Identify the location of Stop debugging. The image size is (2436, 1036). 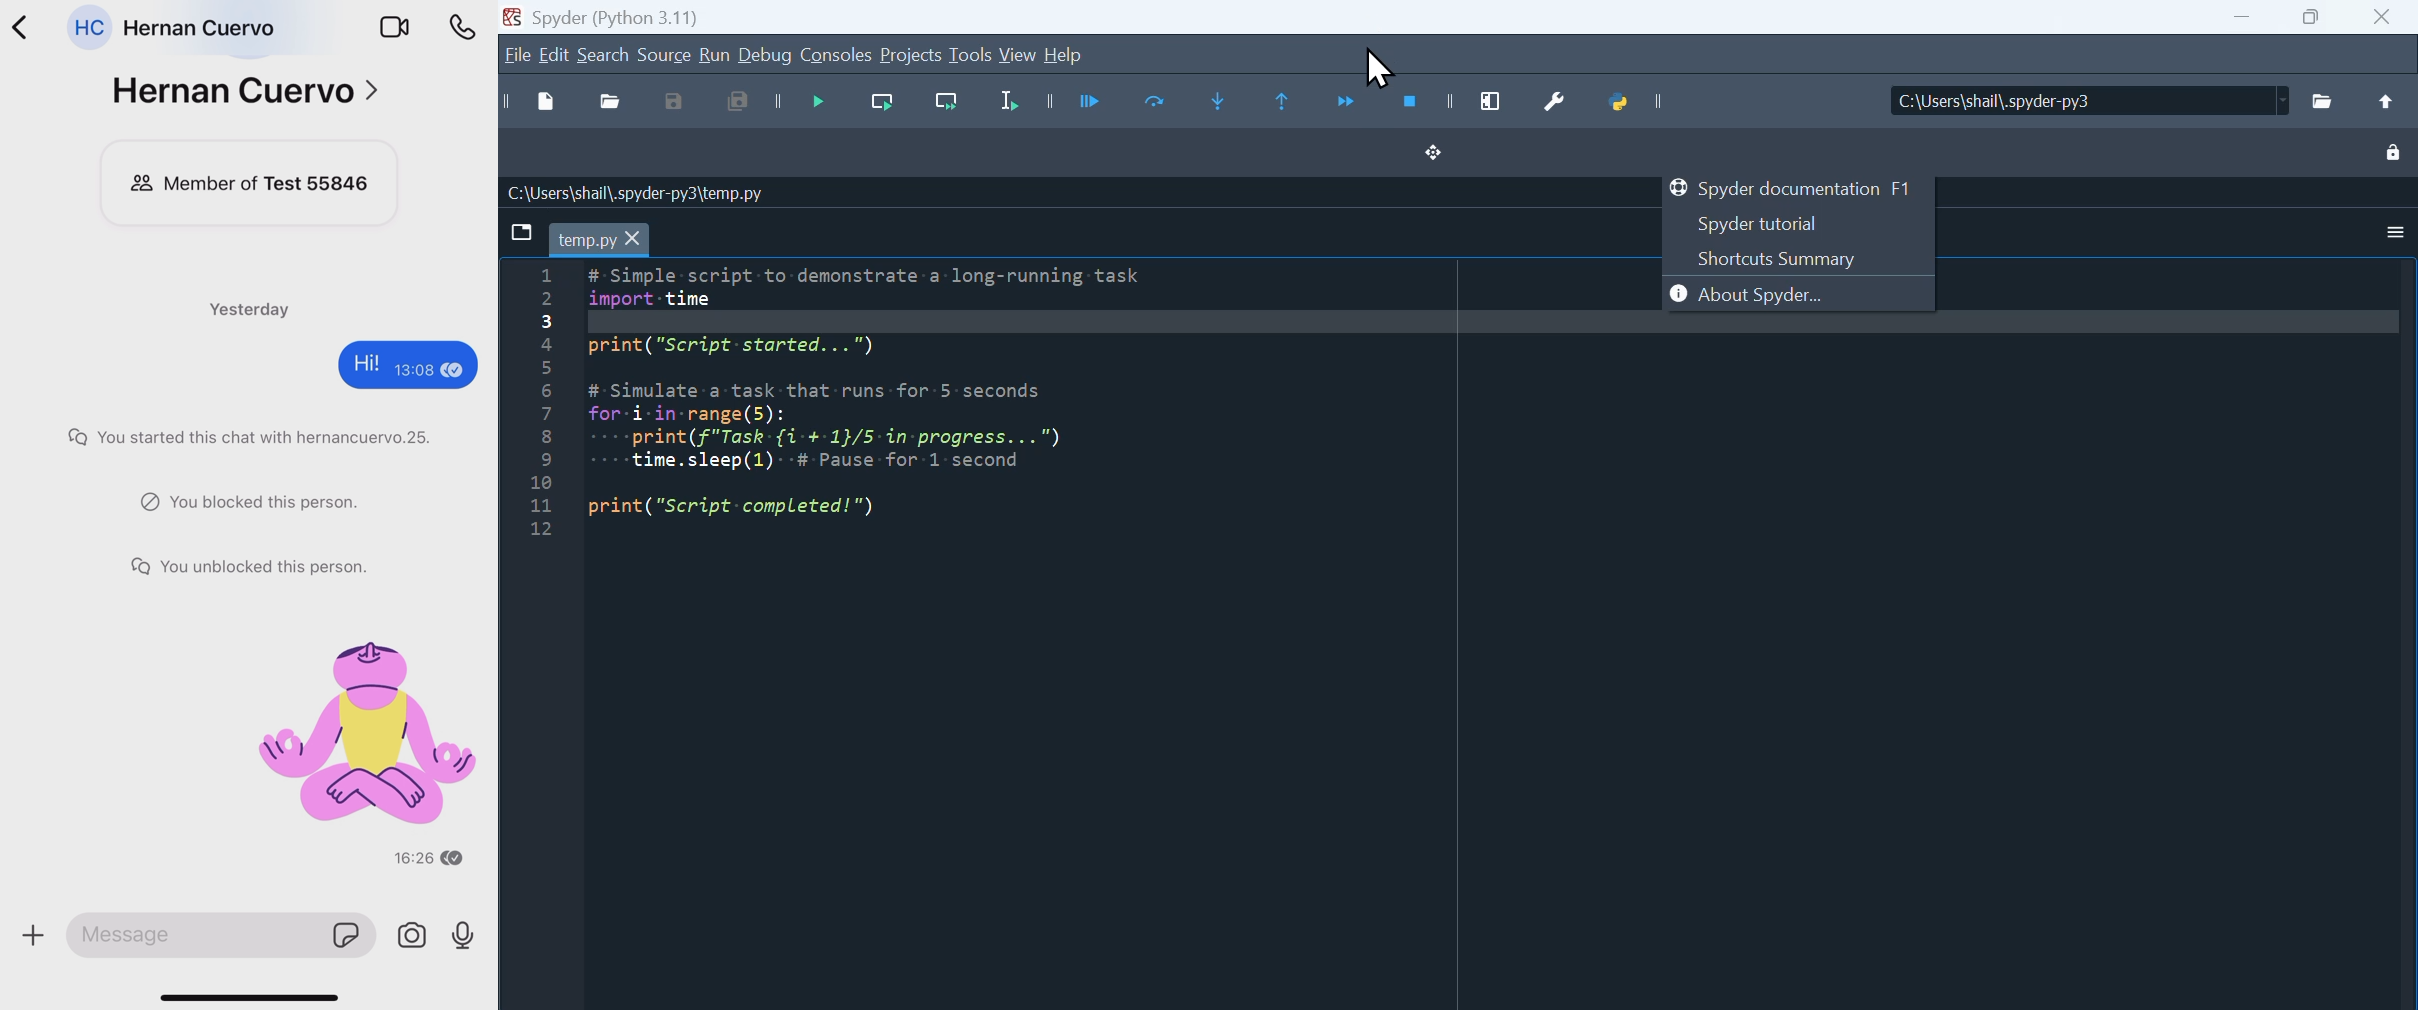
(1409, 102).